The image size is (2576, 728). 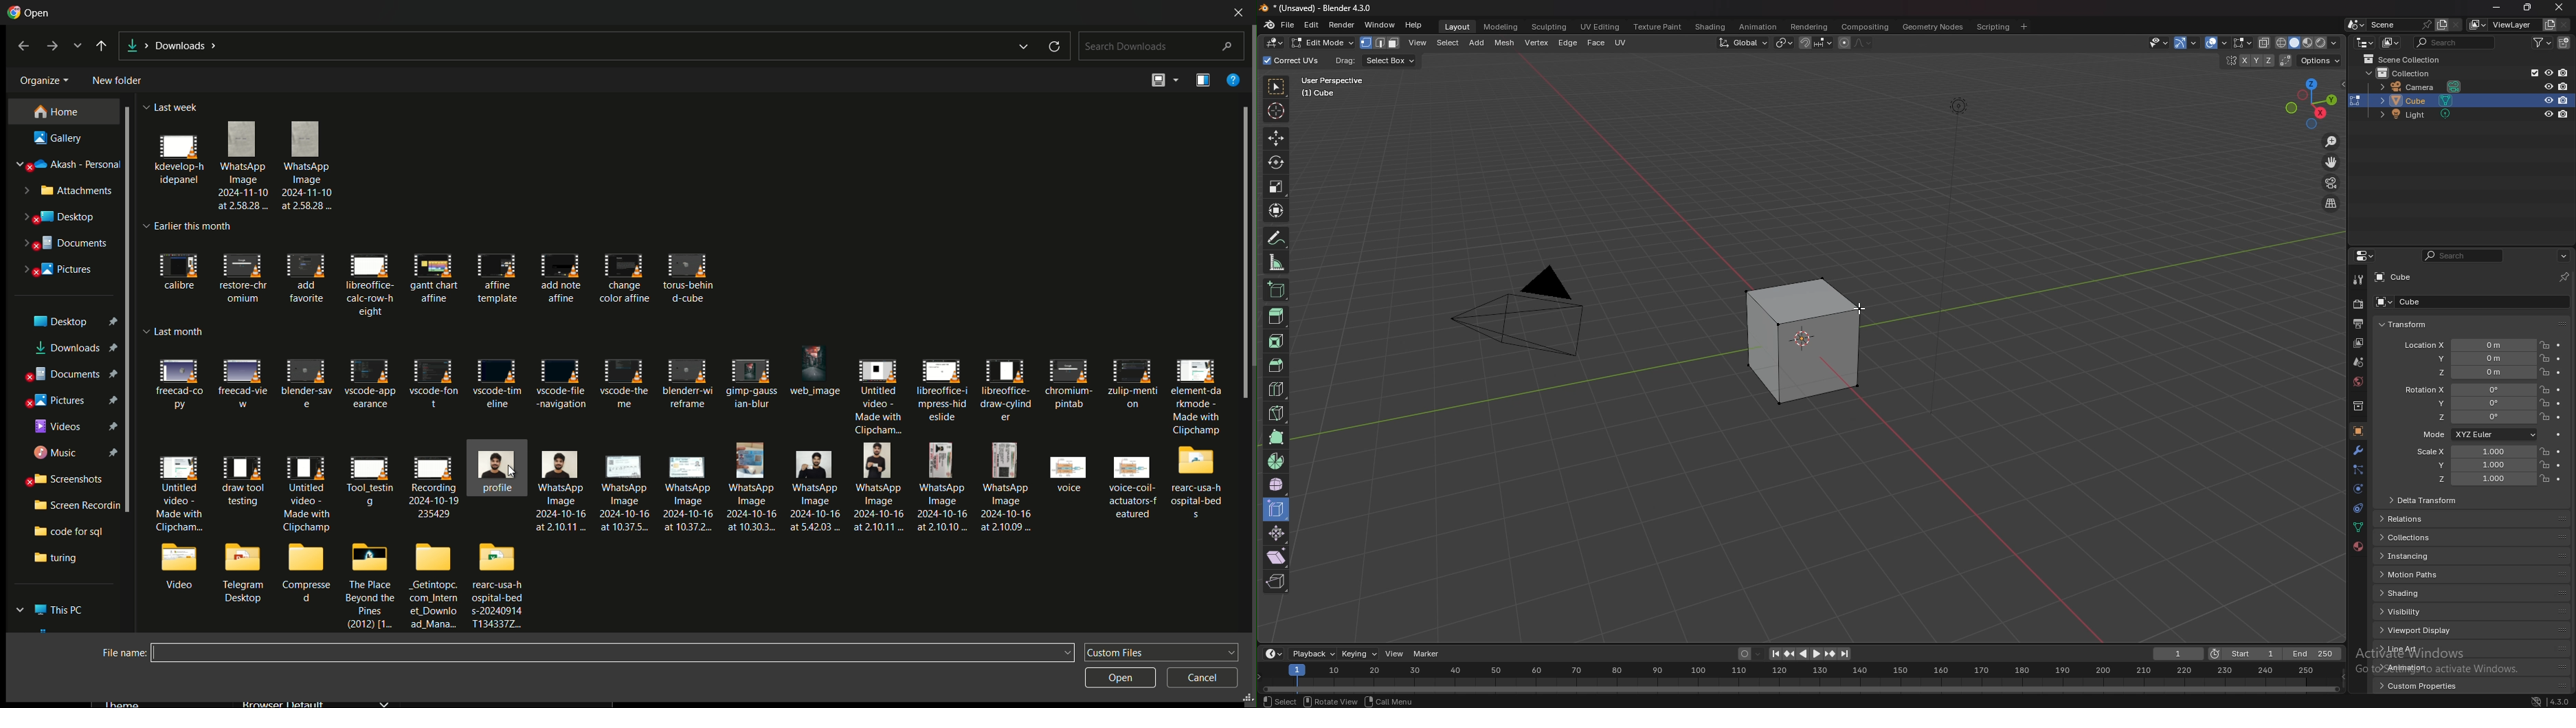 I want to click on cube, so click(x=2394, y=277).